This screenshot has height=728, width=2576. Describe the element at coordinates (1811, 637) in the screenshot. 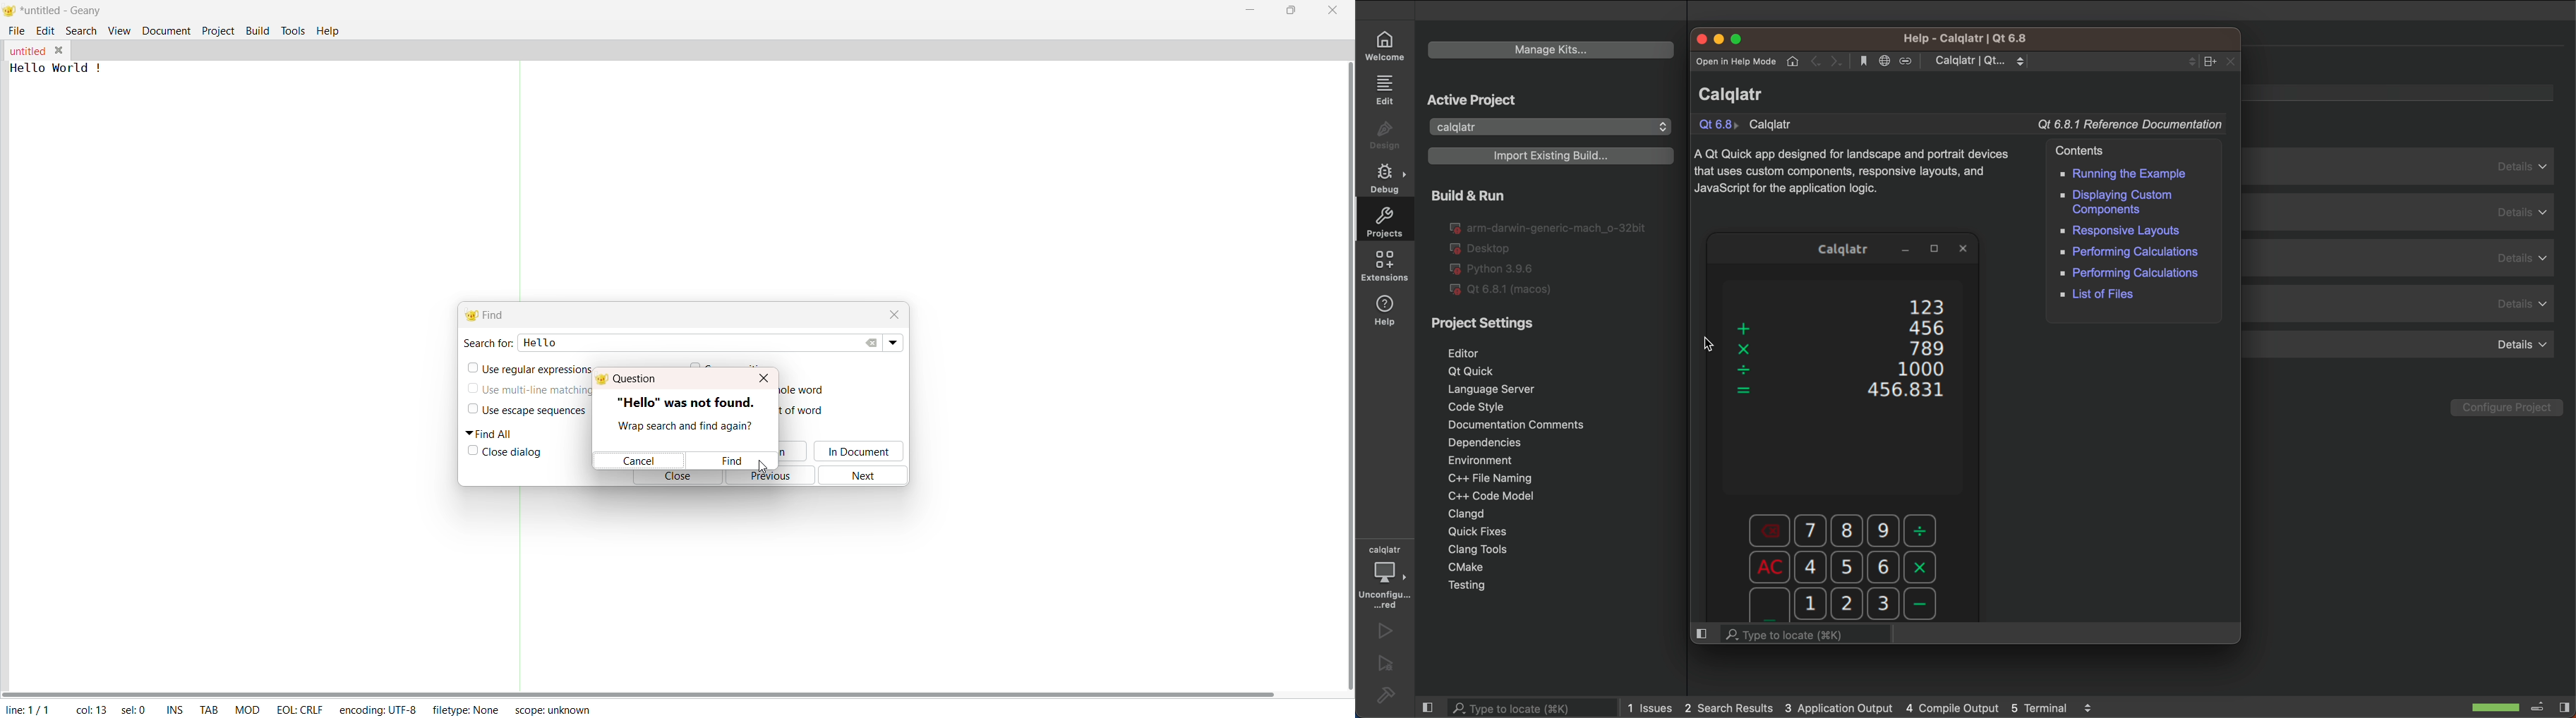

I see `location` at that location.